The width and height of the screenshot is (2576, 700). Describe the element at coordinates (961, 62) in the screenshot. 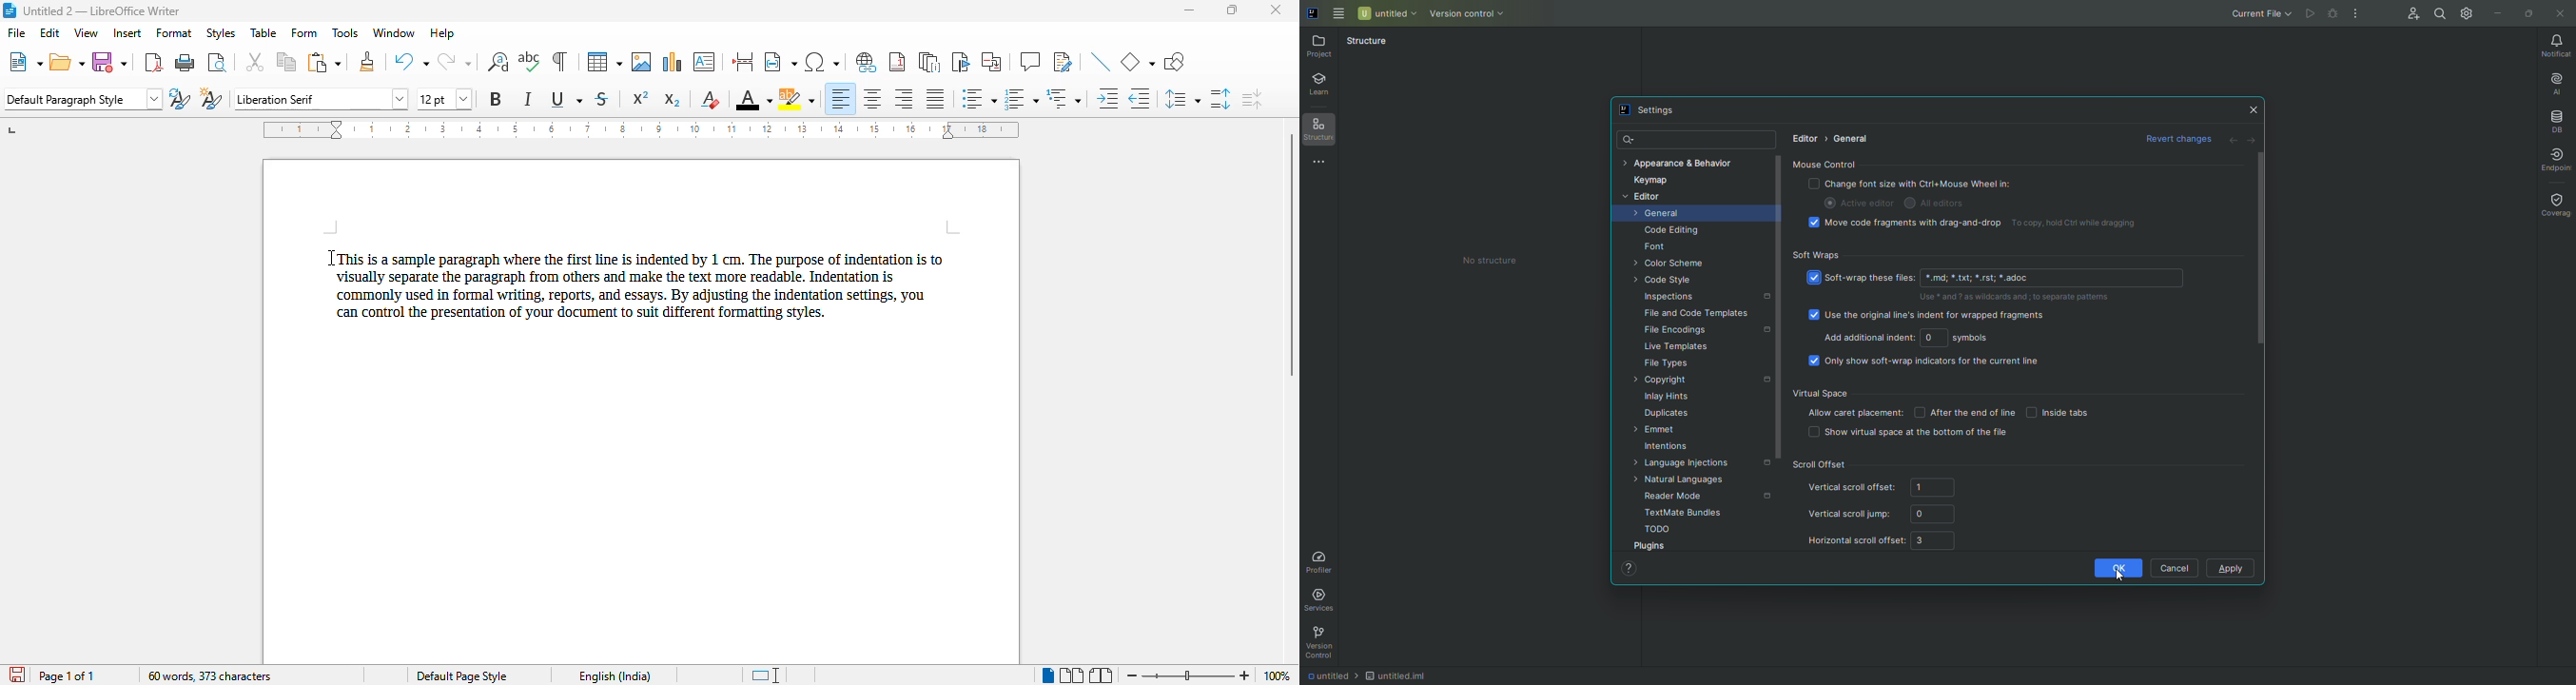

I see `insert bookmark` at that location.